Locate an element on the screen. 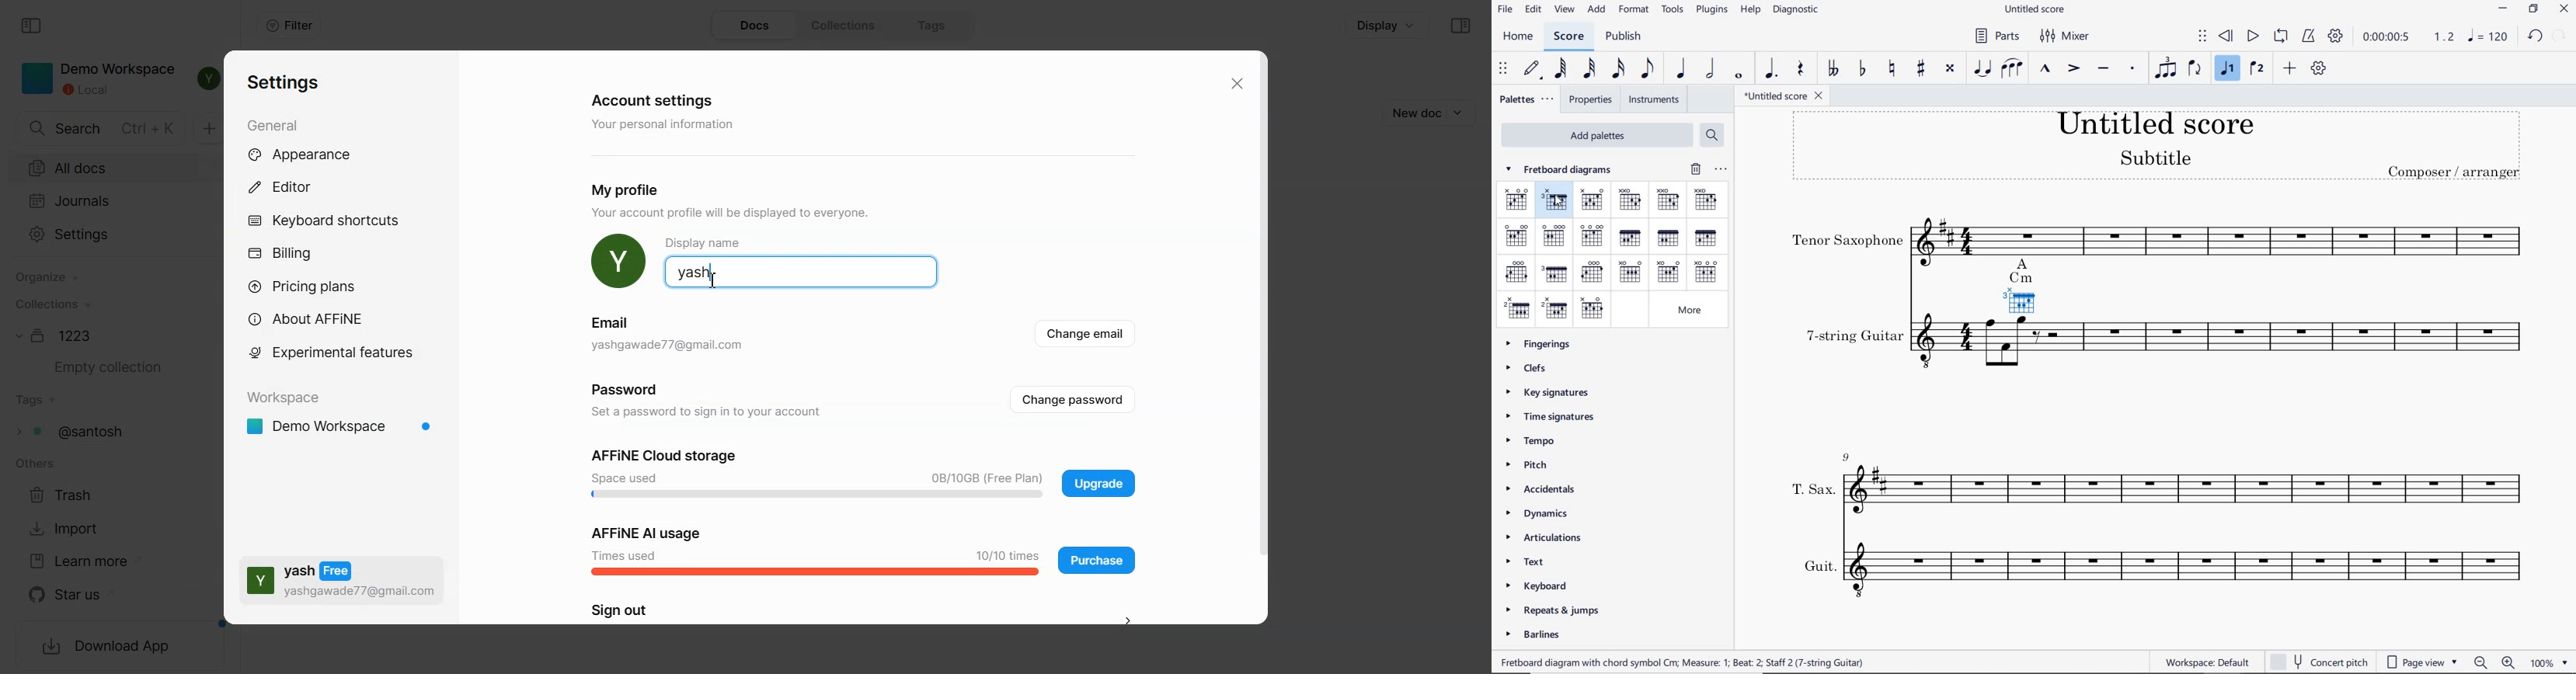  RESTORE DOWN is located at coordinates (2533, 10).